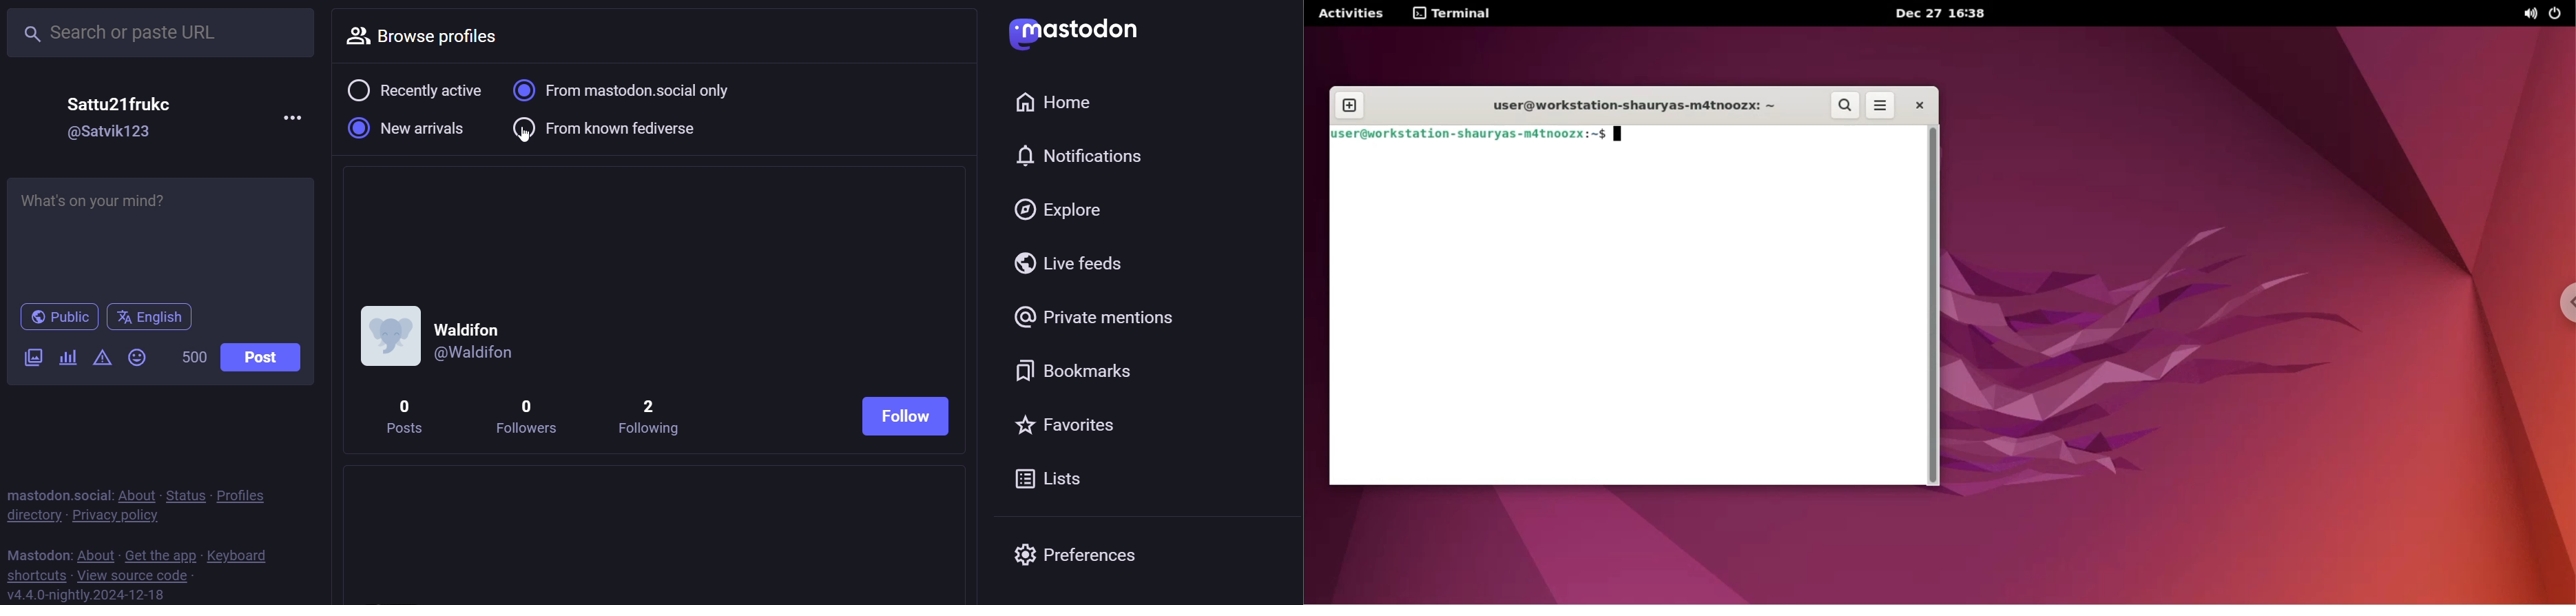 This screenshot has height=616, width=2576. What do you see at coordinates (32, 356) in the screenshot?
I see `image/video` at bounding box center [32, 356].